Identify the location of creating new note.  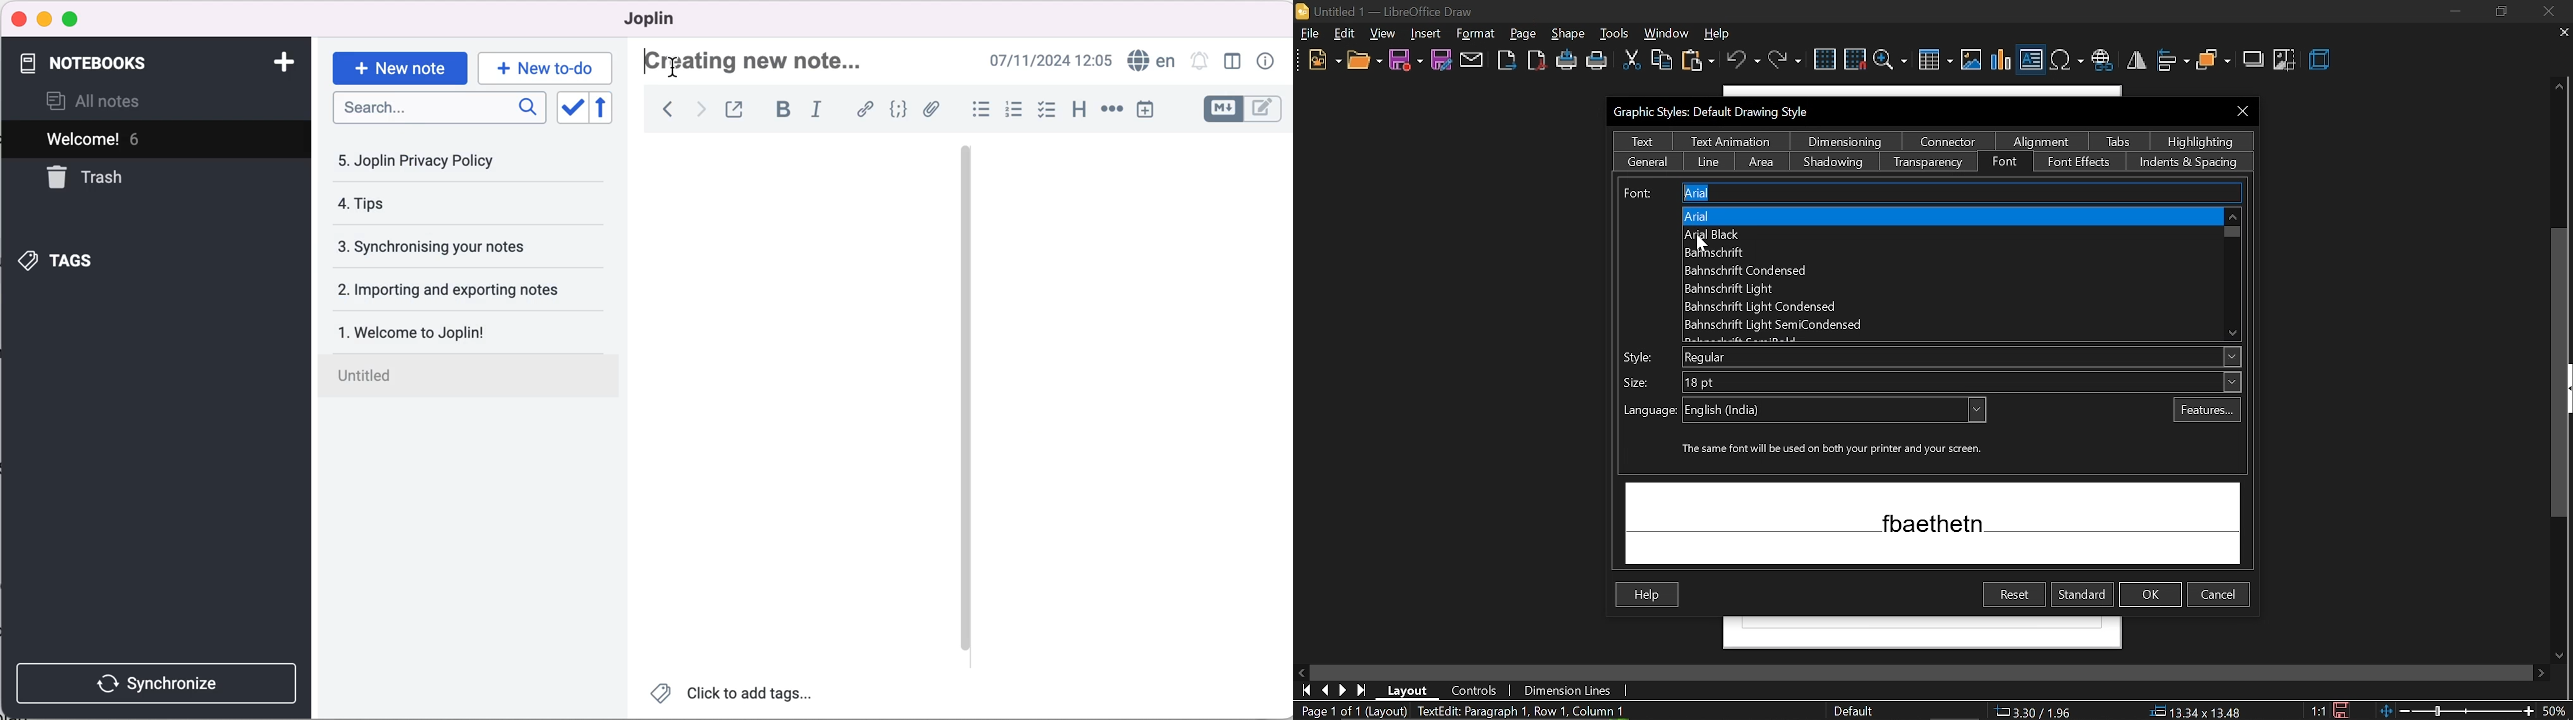
(757, 61).